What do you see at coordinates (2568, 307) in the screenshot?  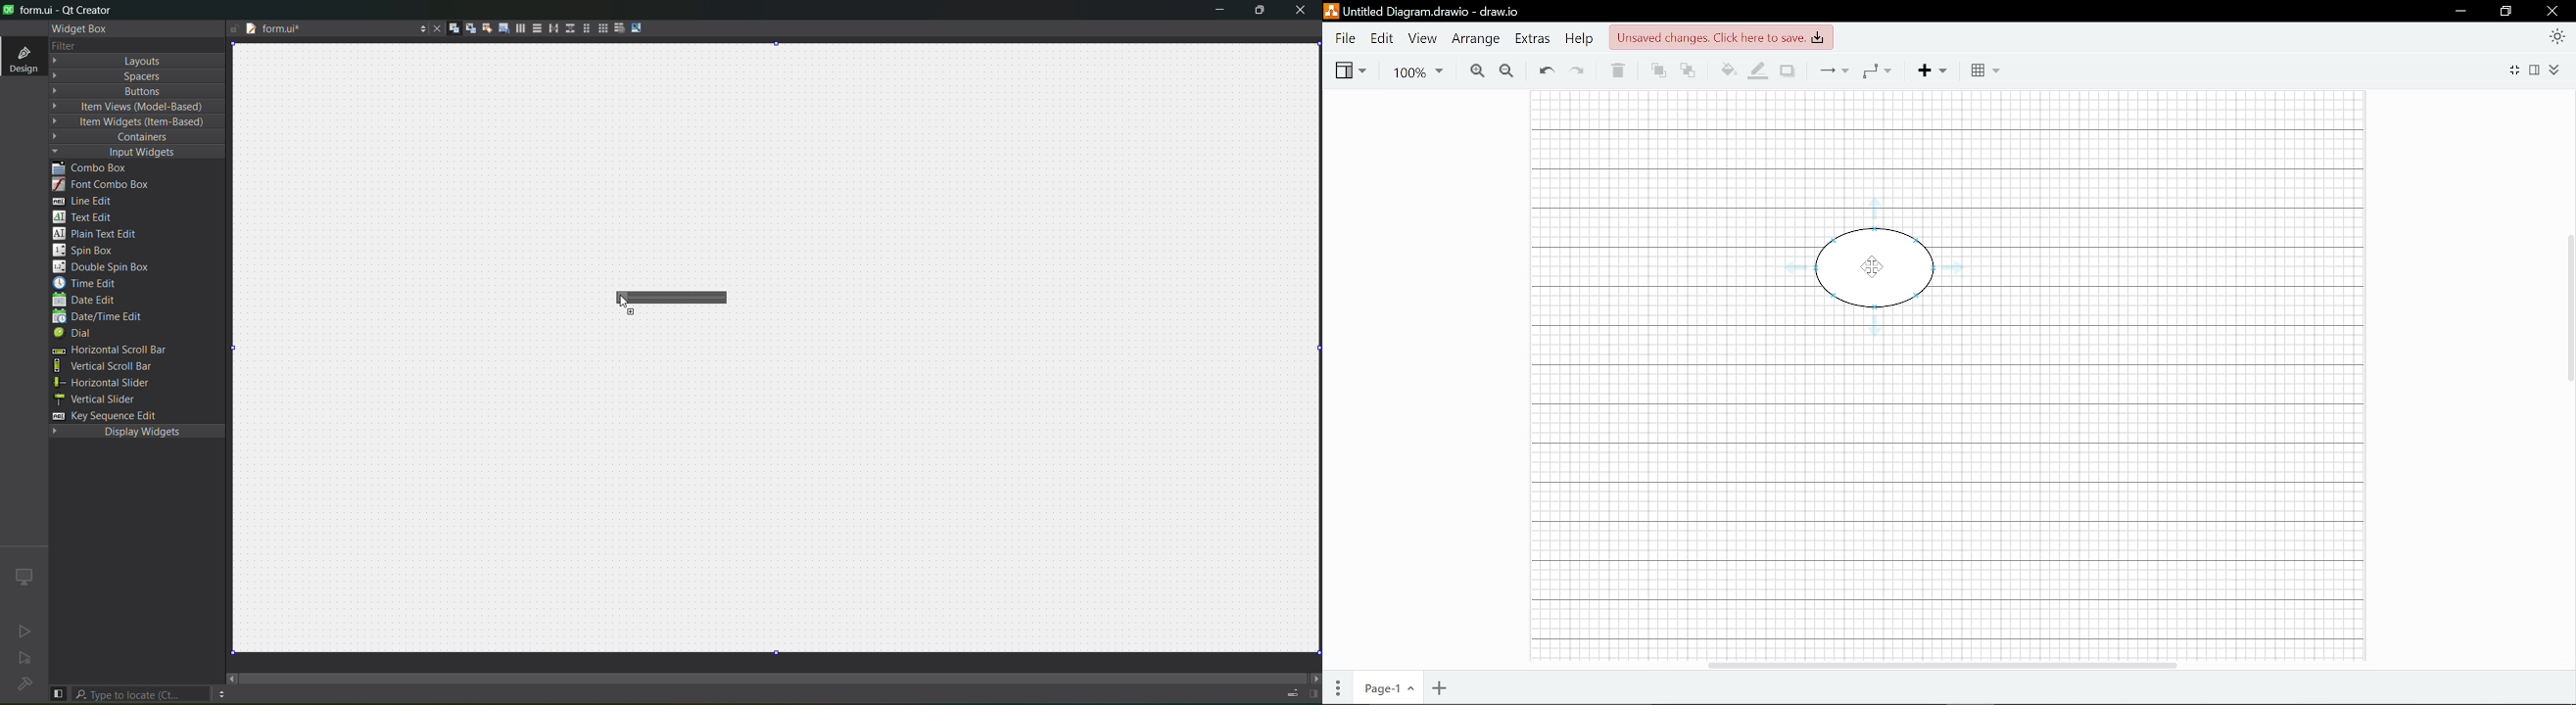 I see `Vertical scrollbar` at bounding box center [2568, 307].